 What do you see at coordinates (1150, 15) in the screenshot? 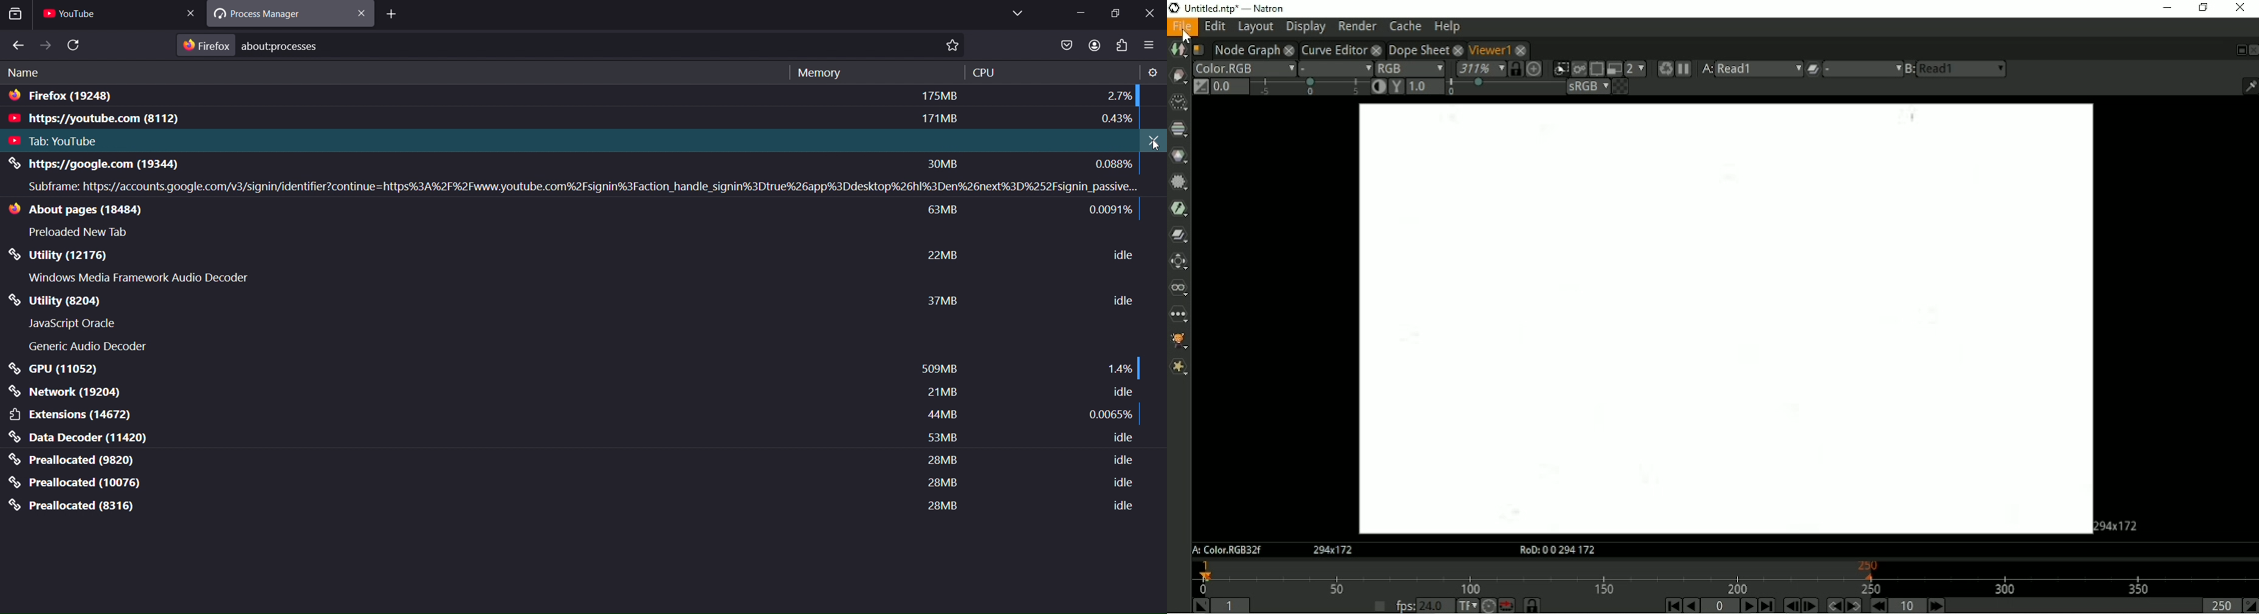
I see `close` at bounding box center [1150, 15].